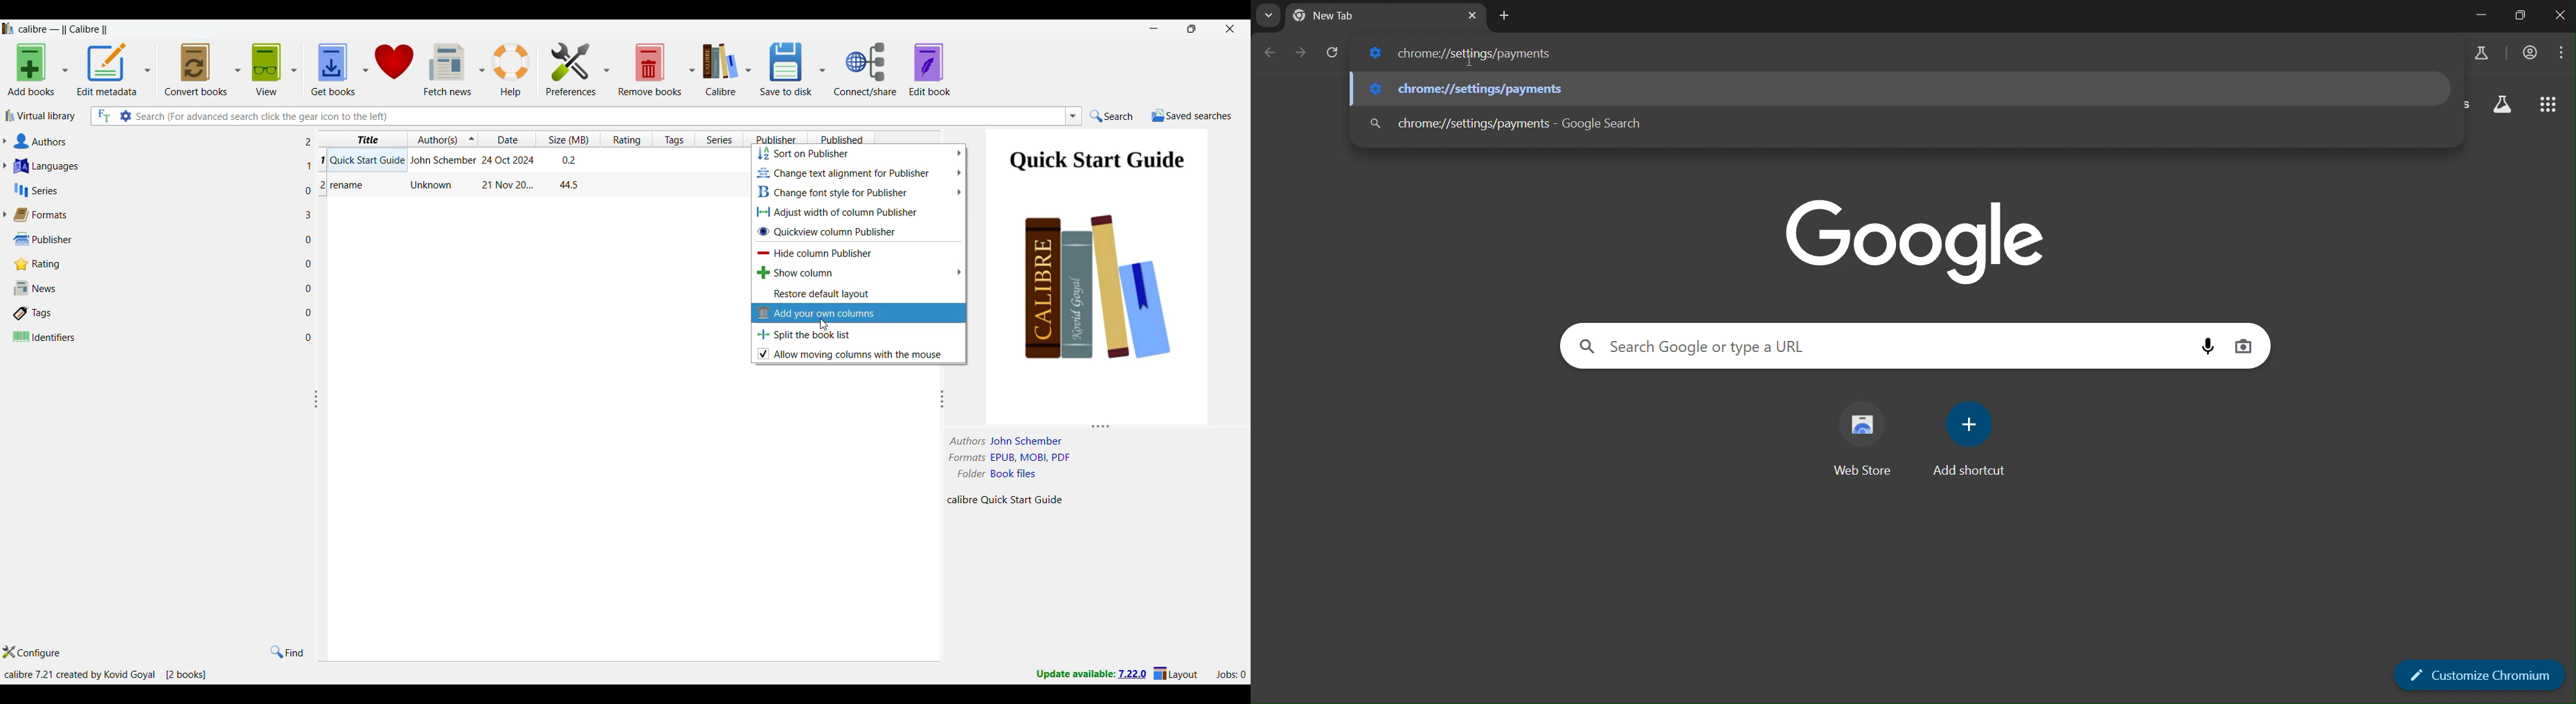 This screenshot has height=728, width=2576. What do you see at coordinates (1474, 89) in the screenshot?
I see `chrome://settings/appearance` at bounding box center [1474, 89].